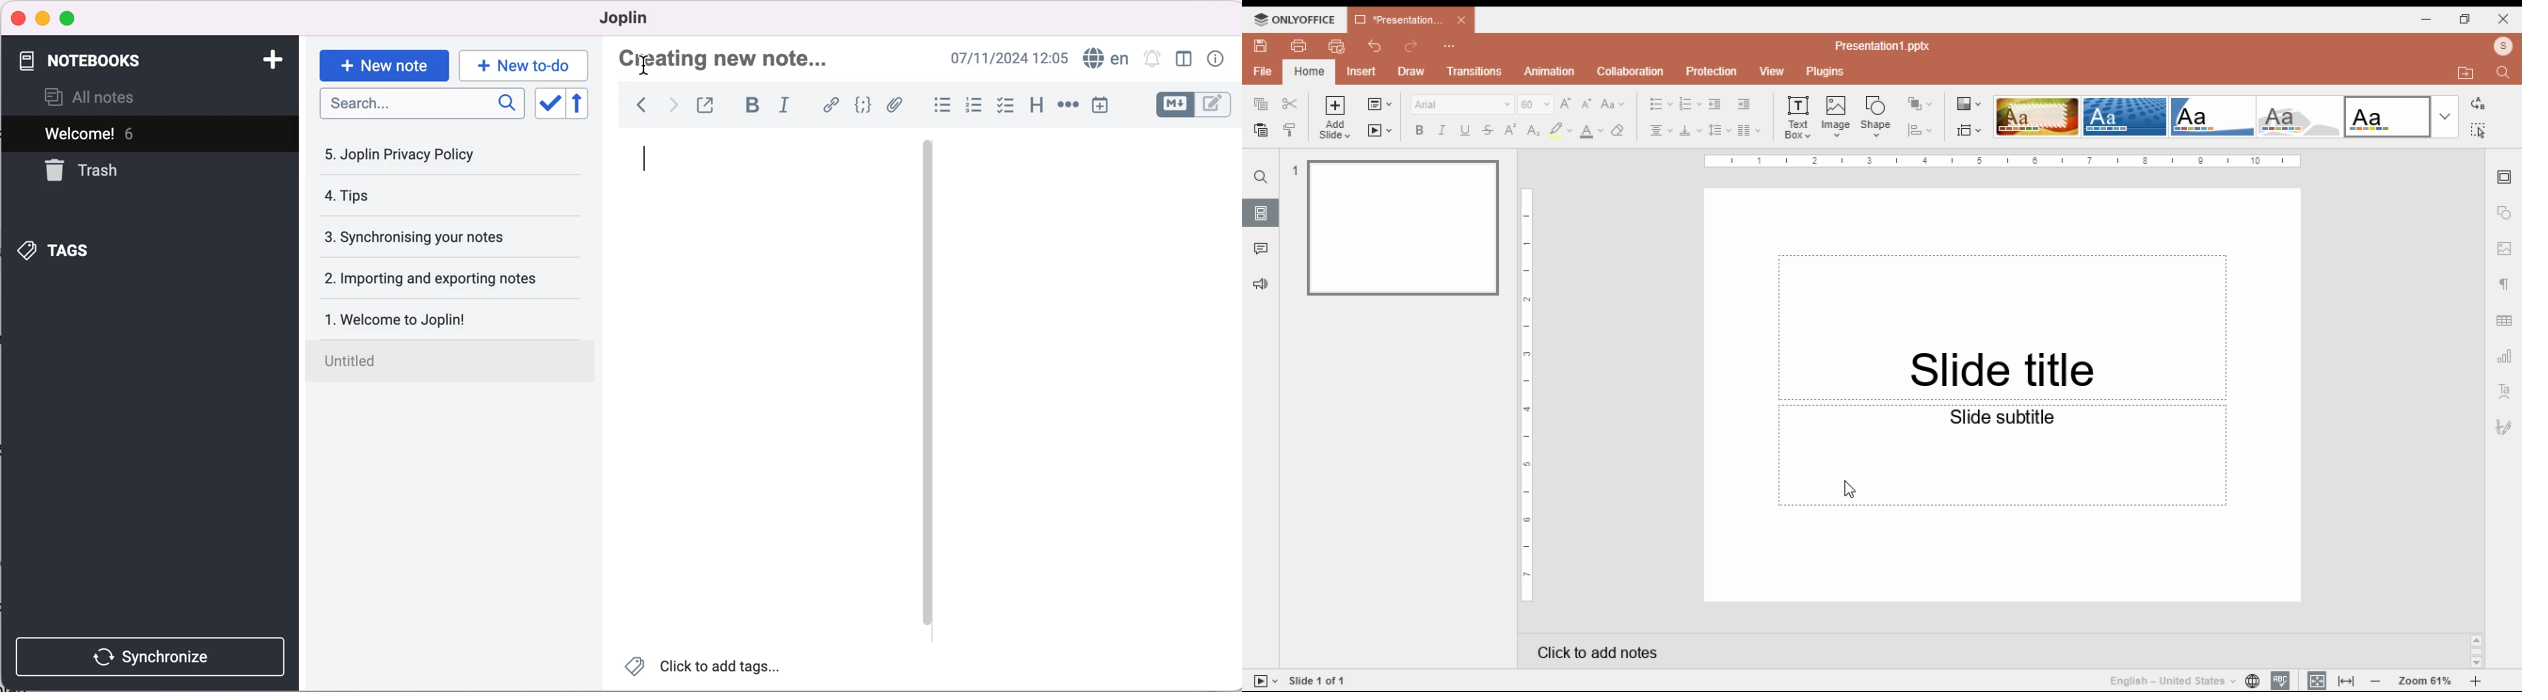  I want to click on new note, so click(383, 61).